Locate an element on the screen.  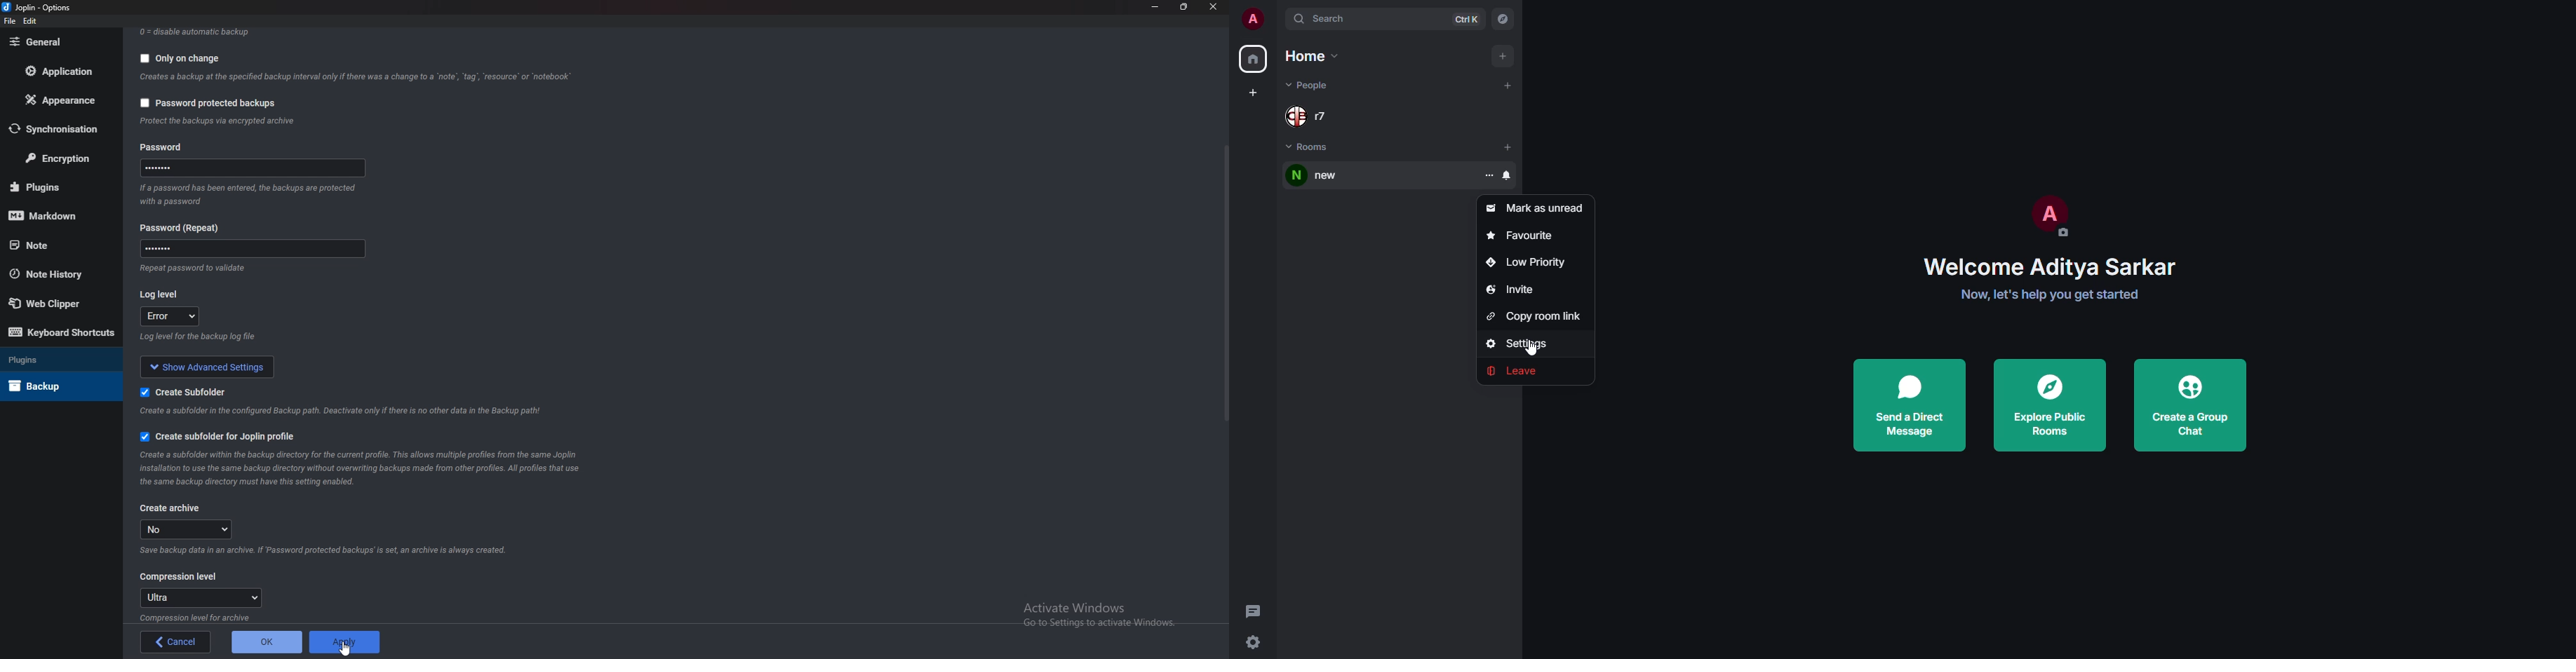
info on subfolder for joplin profile is located at coordinates (369, 467).